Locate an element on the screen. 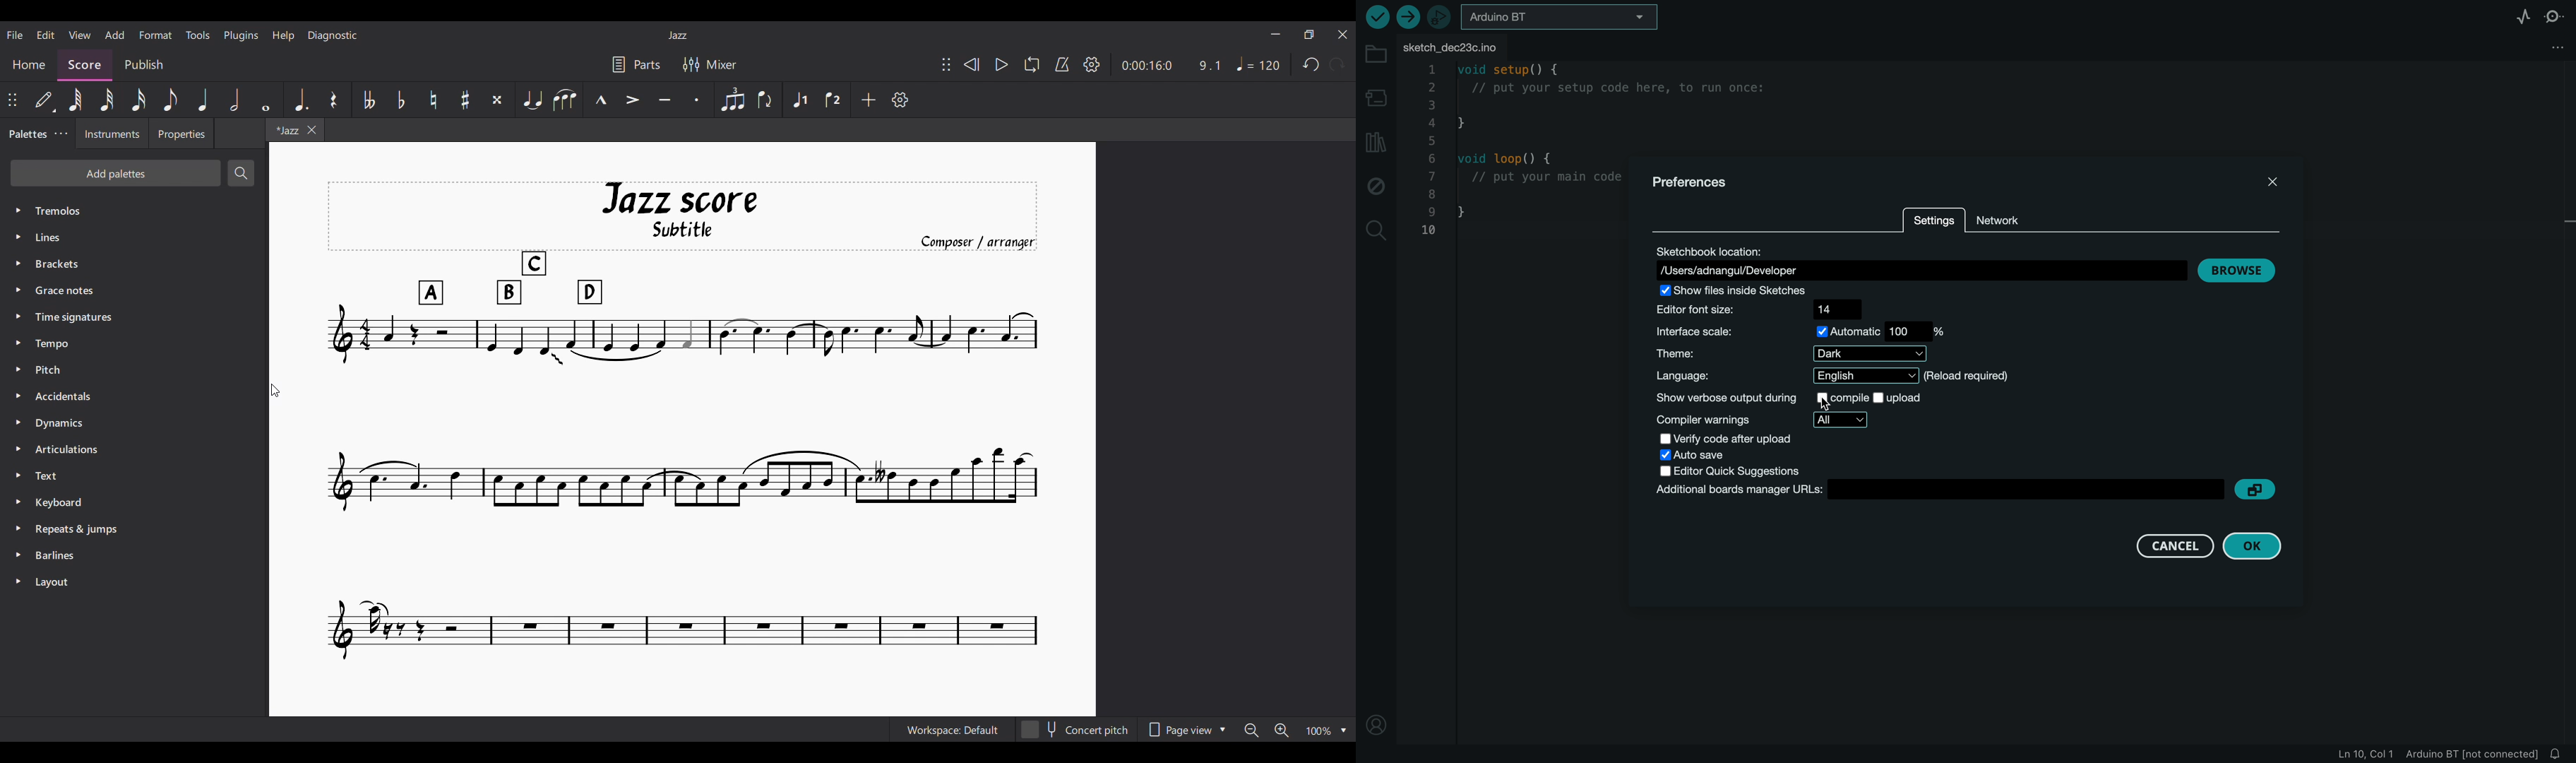 The height and width of the screenshot is (784, 2576). Augmentation dot is located at coordinates (301, 99).